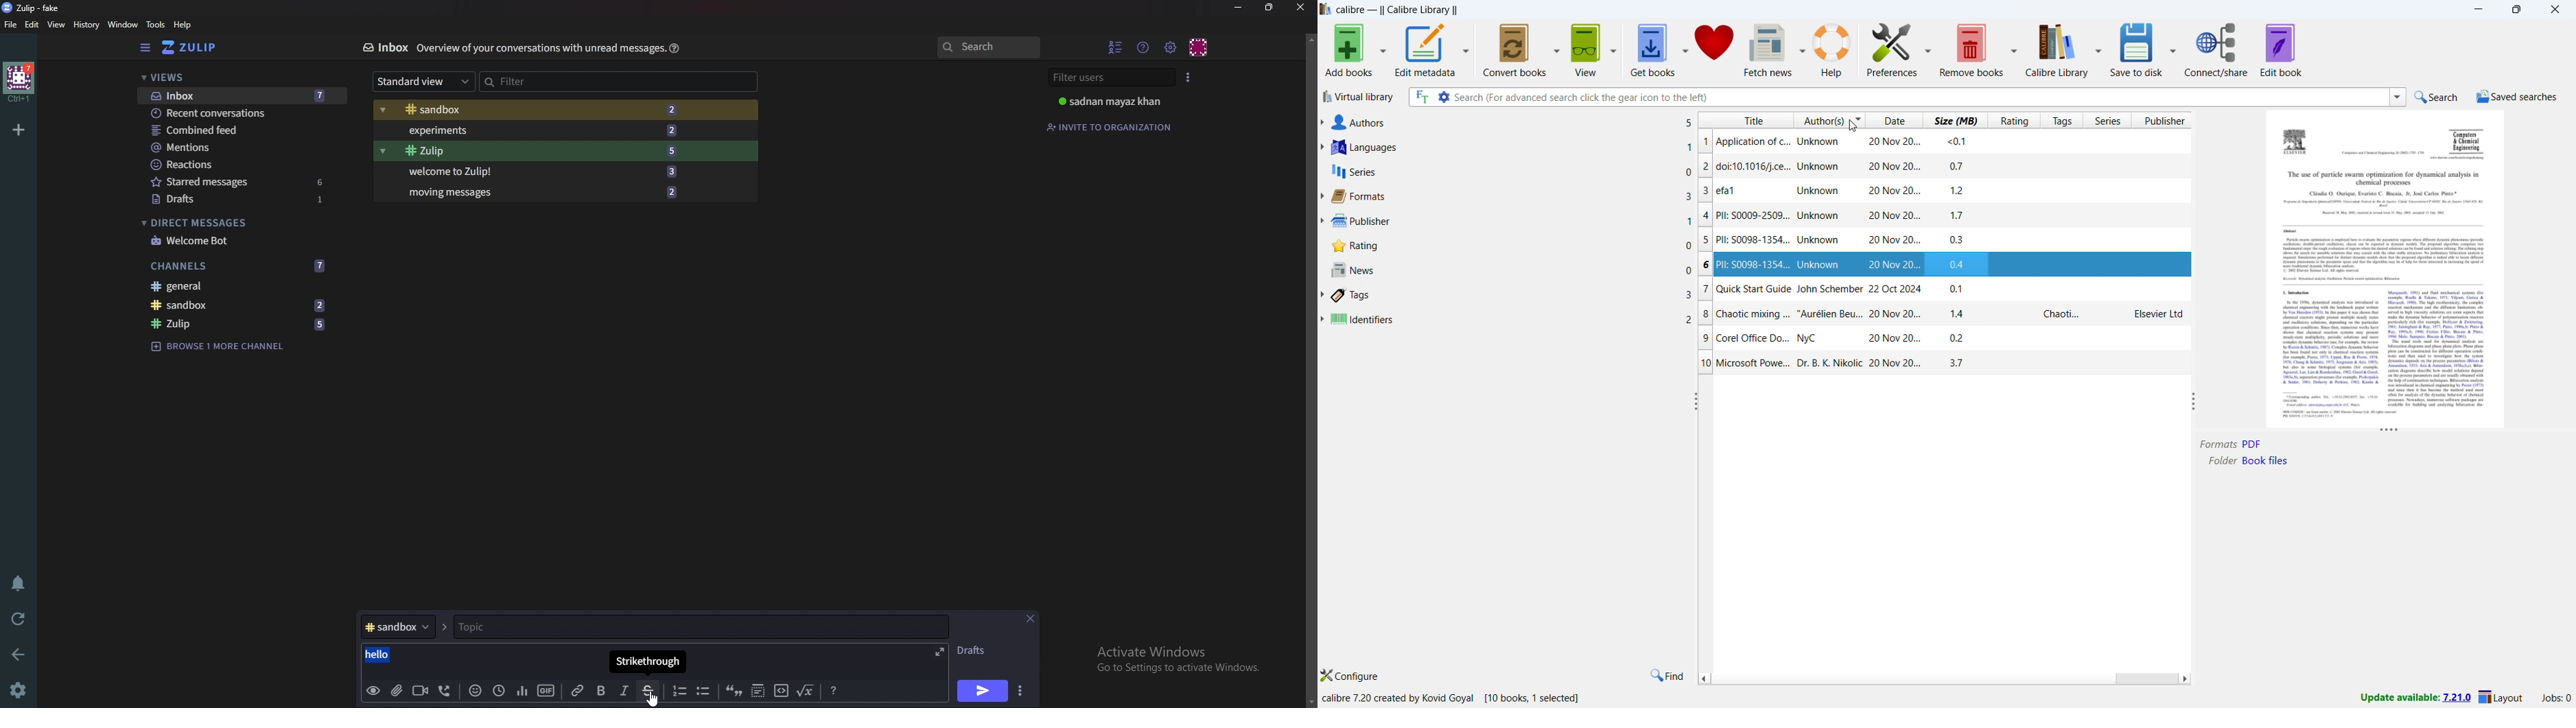 Image resolution: width=2576 pixels, height=728 pixels. Describe the element at coordinates (1802, 48) in the screenshot. I see `fetch news options` at that location.